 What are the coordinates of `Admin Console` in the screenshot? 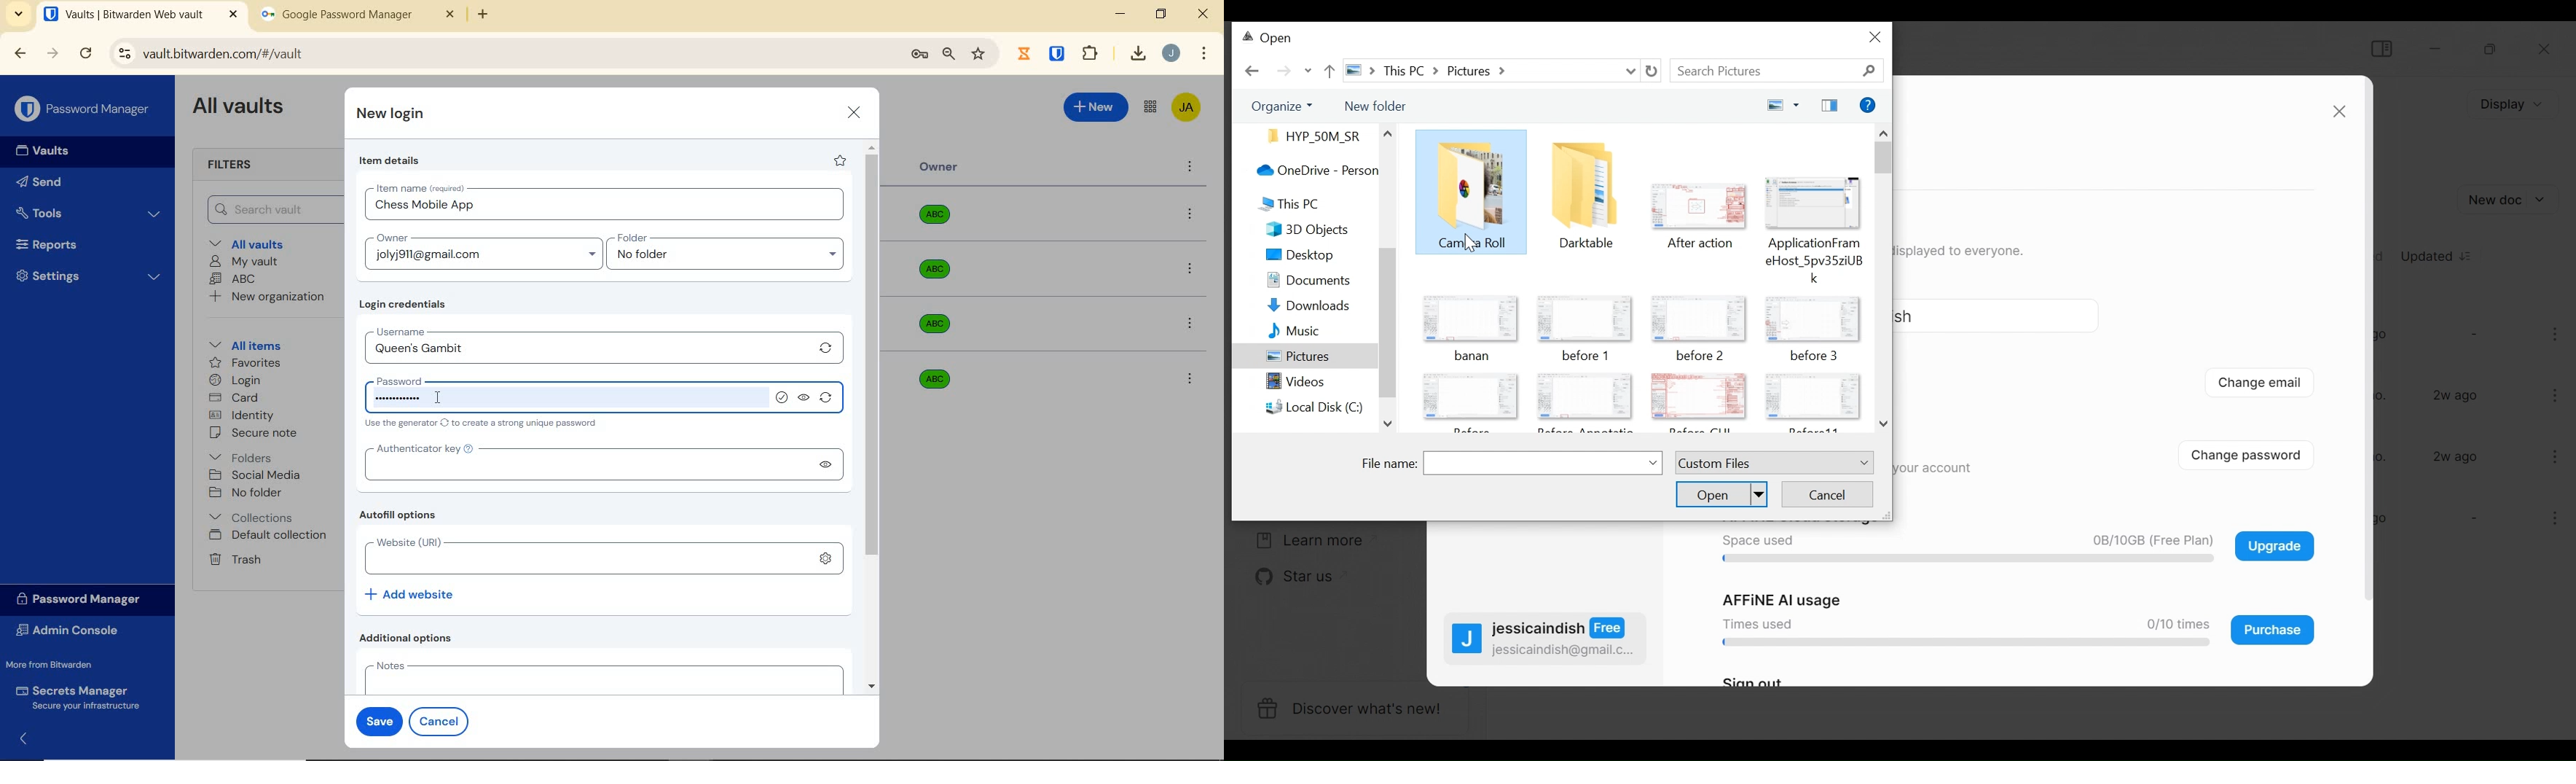 It's located at (71, 632).